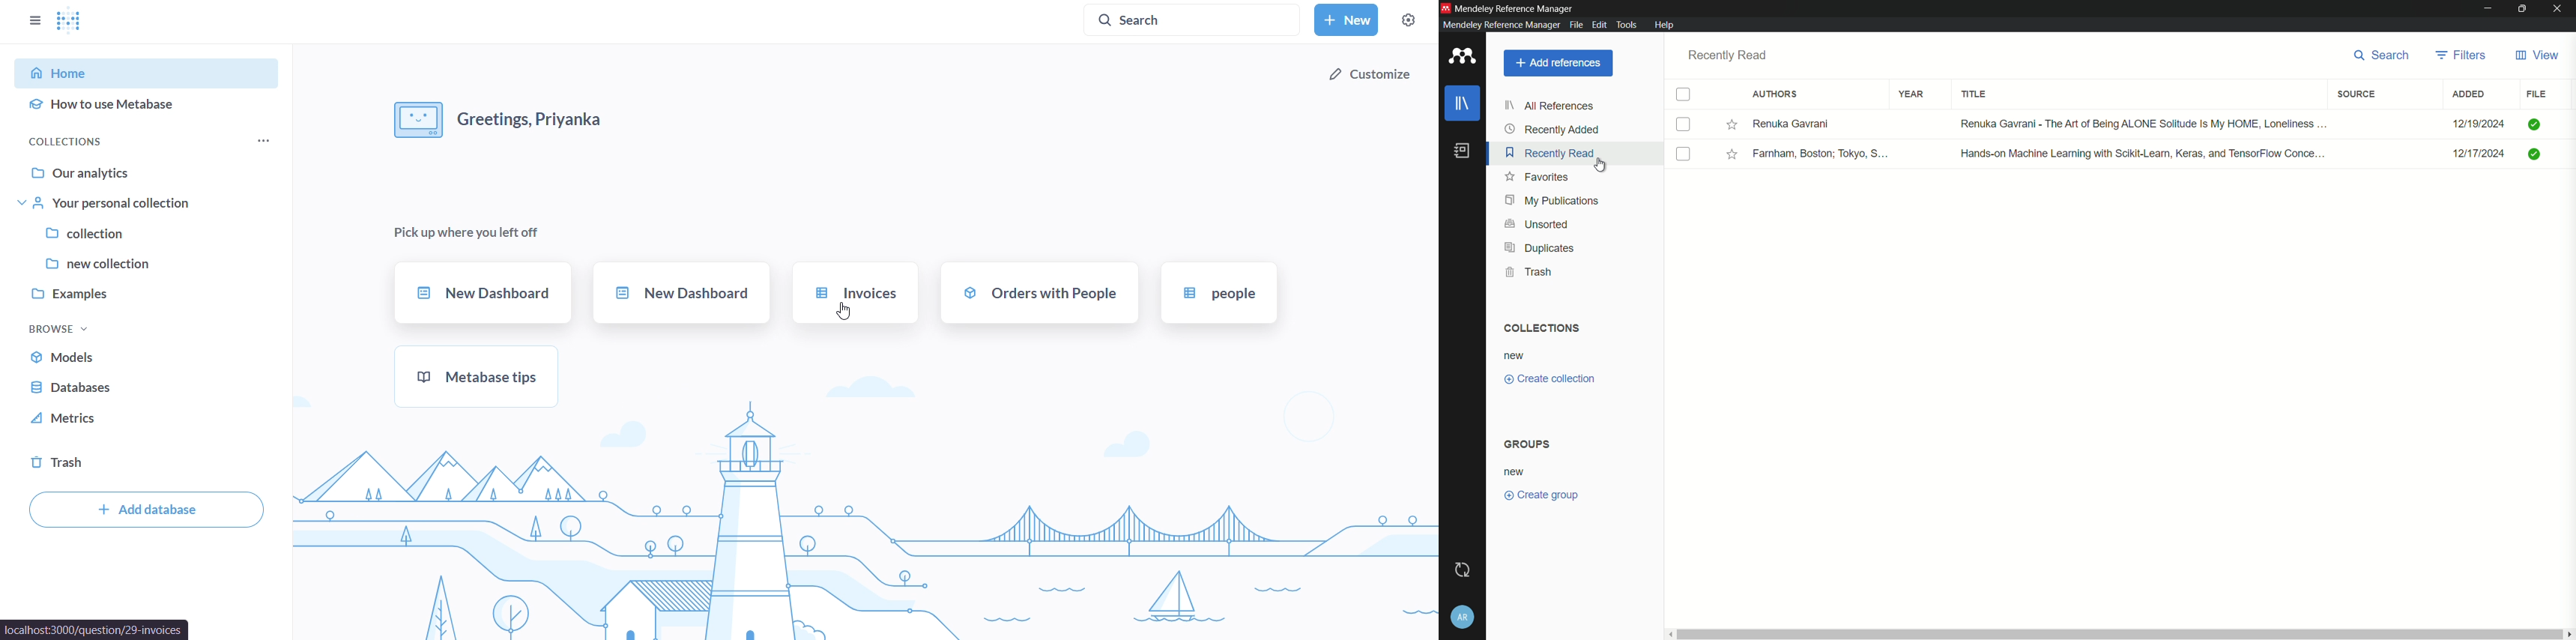 The image size is (2576, 644). What do you see at coordinates (2536, 153) in the screenshot?
I see `check` at bounding box center [2536, 153].